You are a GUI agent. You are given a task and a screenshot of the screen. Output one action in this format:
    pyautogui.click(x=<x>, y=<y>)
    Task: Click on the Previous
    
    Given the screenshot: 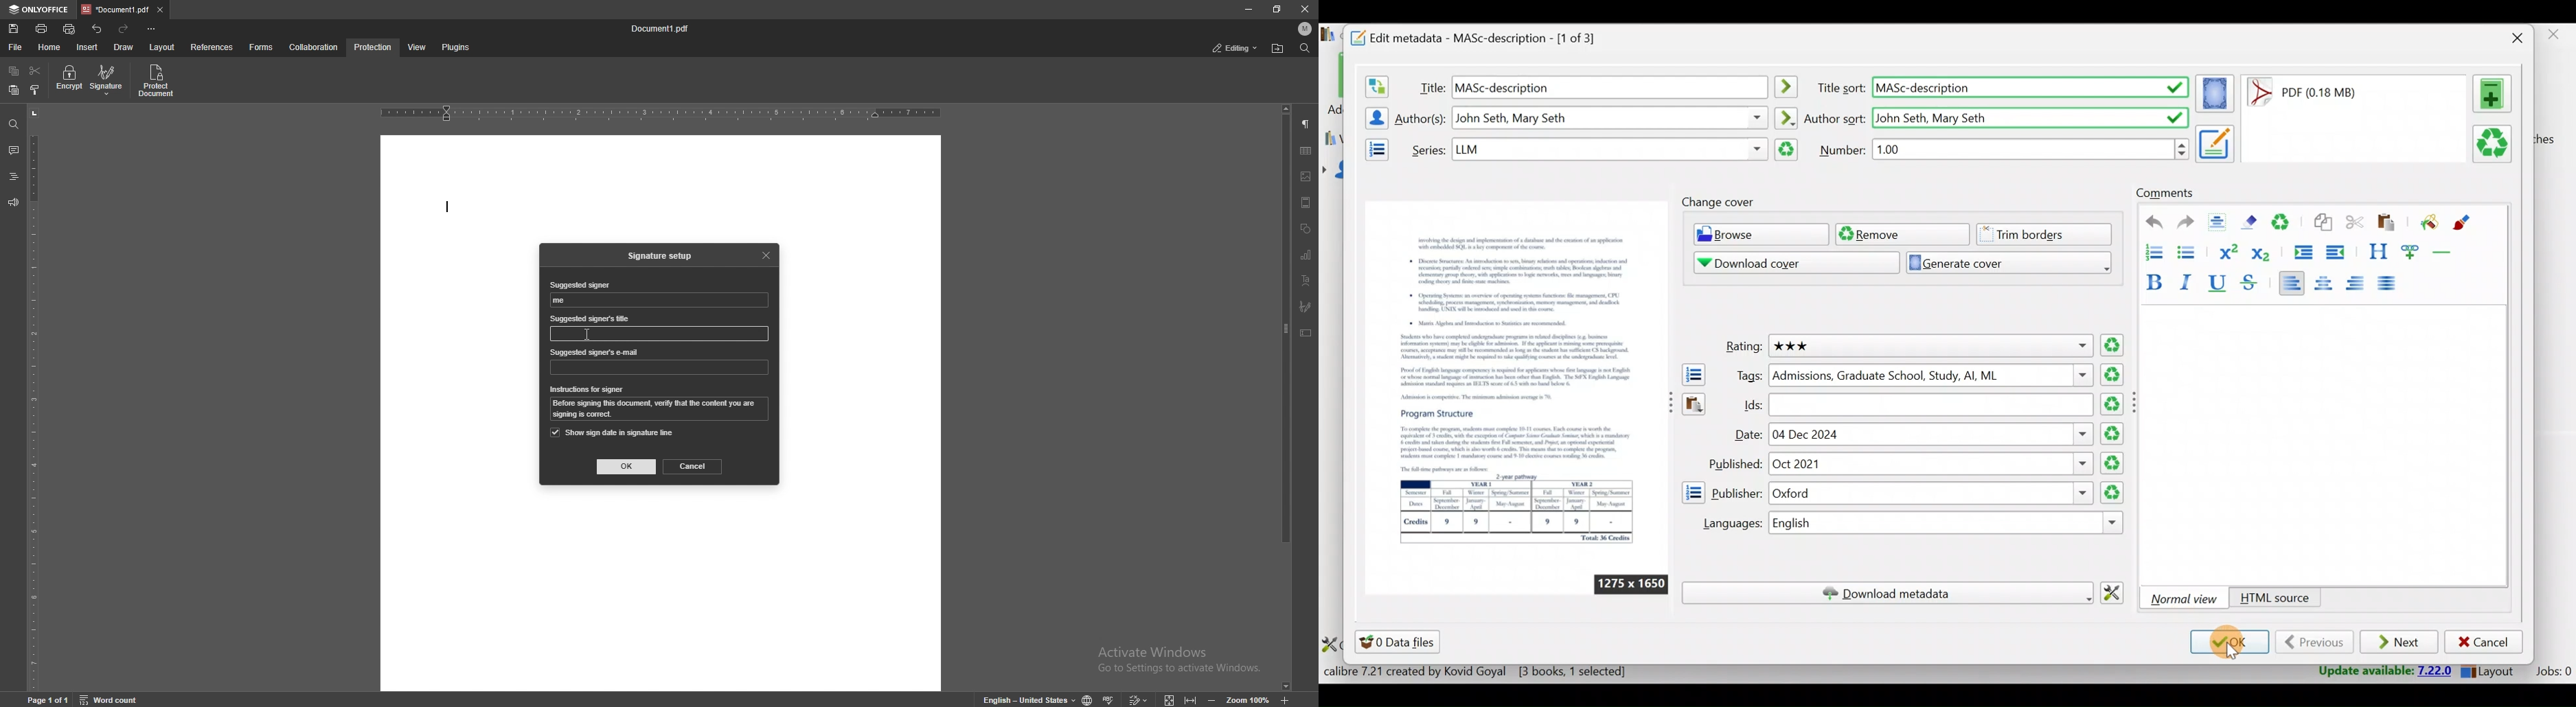 What is the action you would take?
    pyautogui.click(x=2314, y=642)
    